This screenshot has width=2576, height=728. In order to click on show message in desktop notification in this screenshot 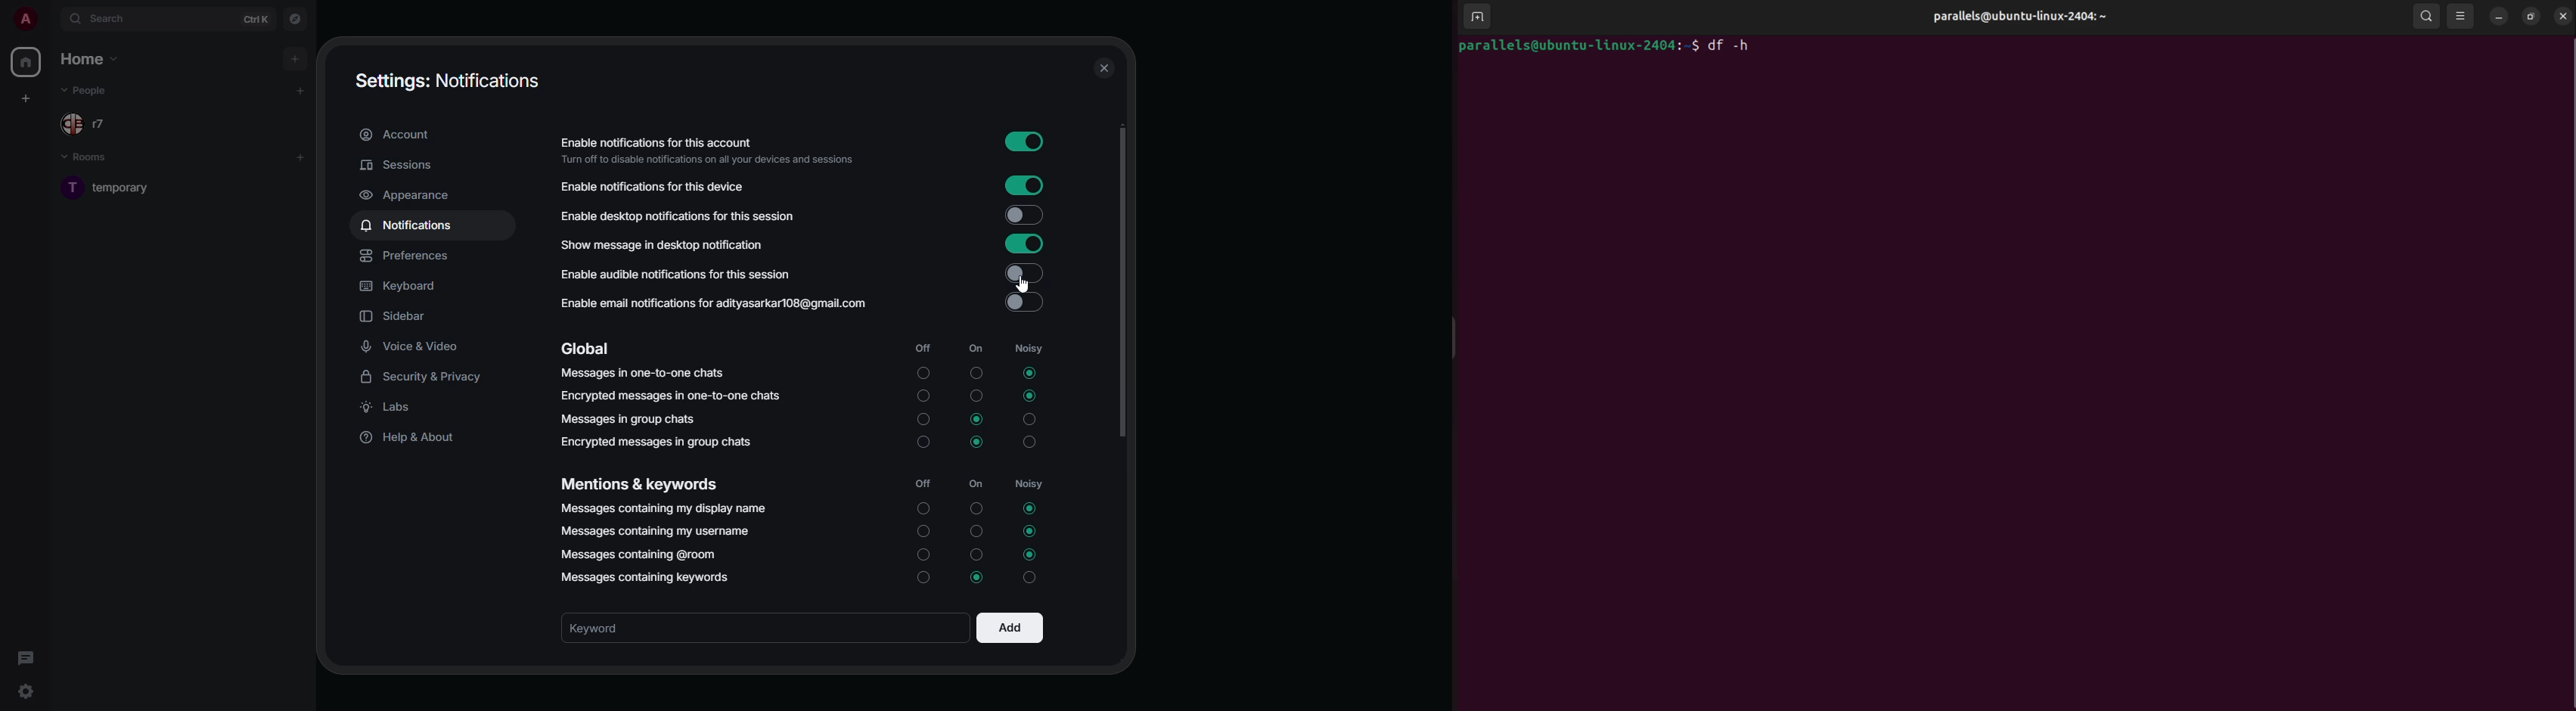, I will do `click(665, 244)`.